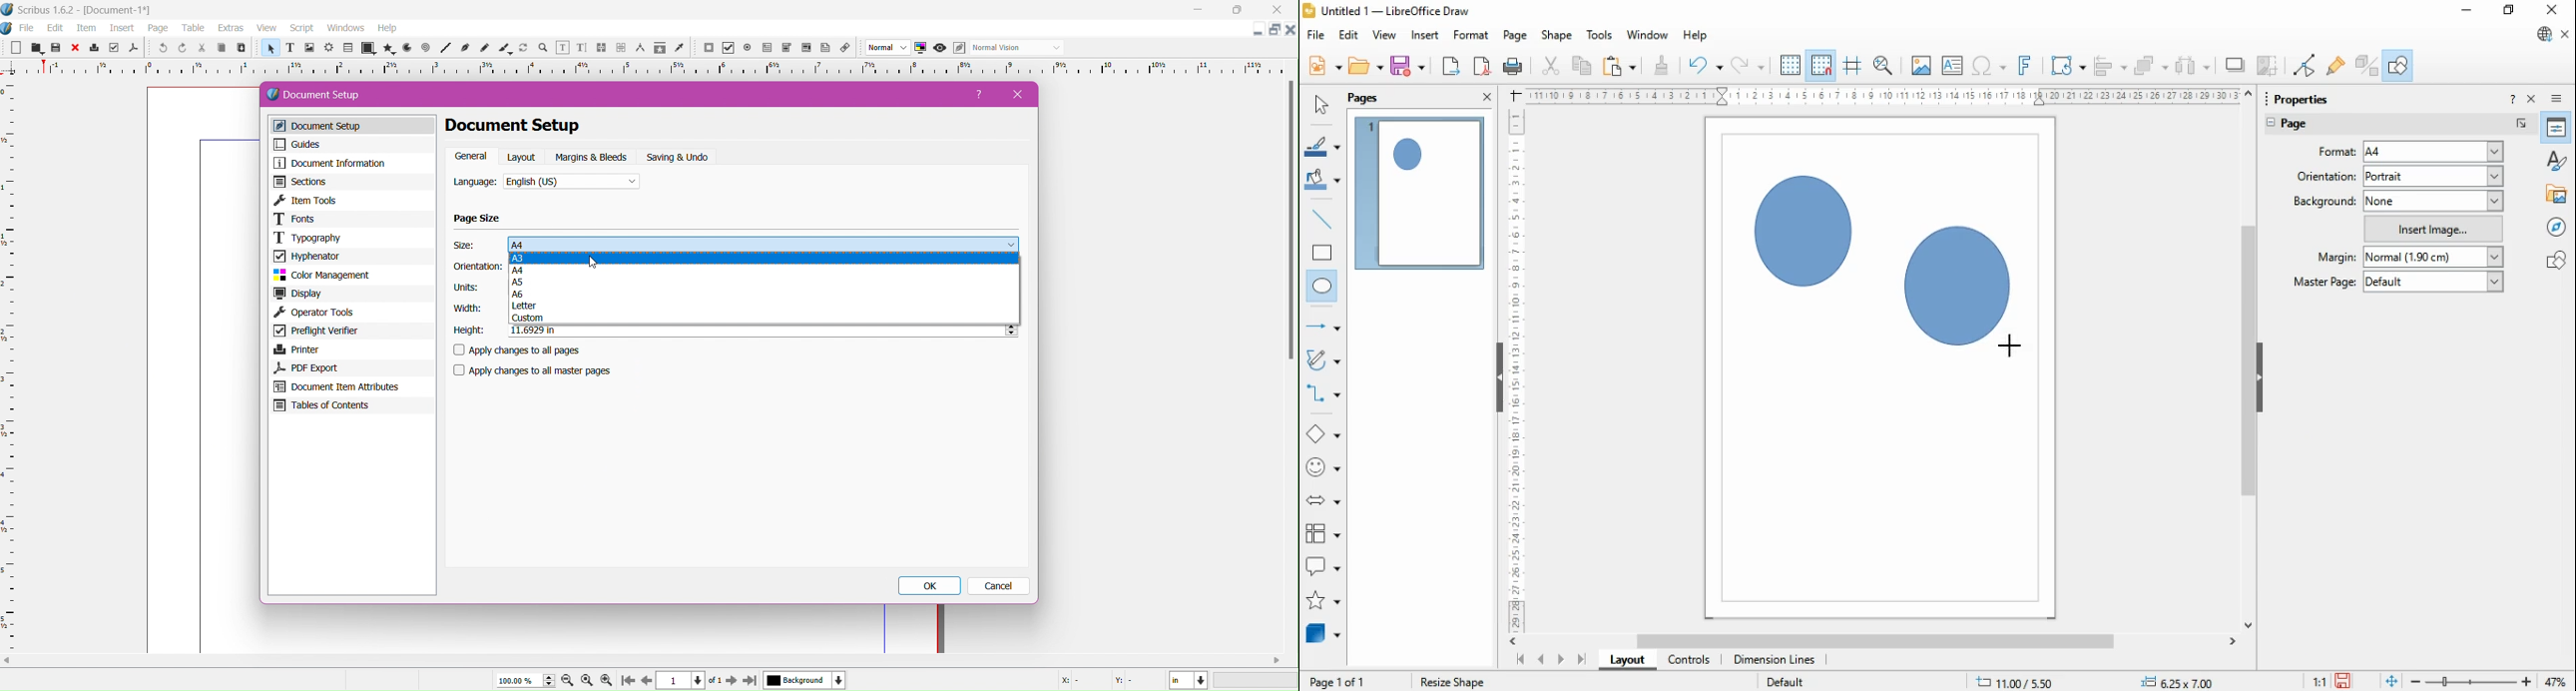 The width and height of the screenshot is (2576, 700). What do you see at coordinates (1785, 680) in the screenshot?
I see `Default` at bounding box center [1785, 680].